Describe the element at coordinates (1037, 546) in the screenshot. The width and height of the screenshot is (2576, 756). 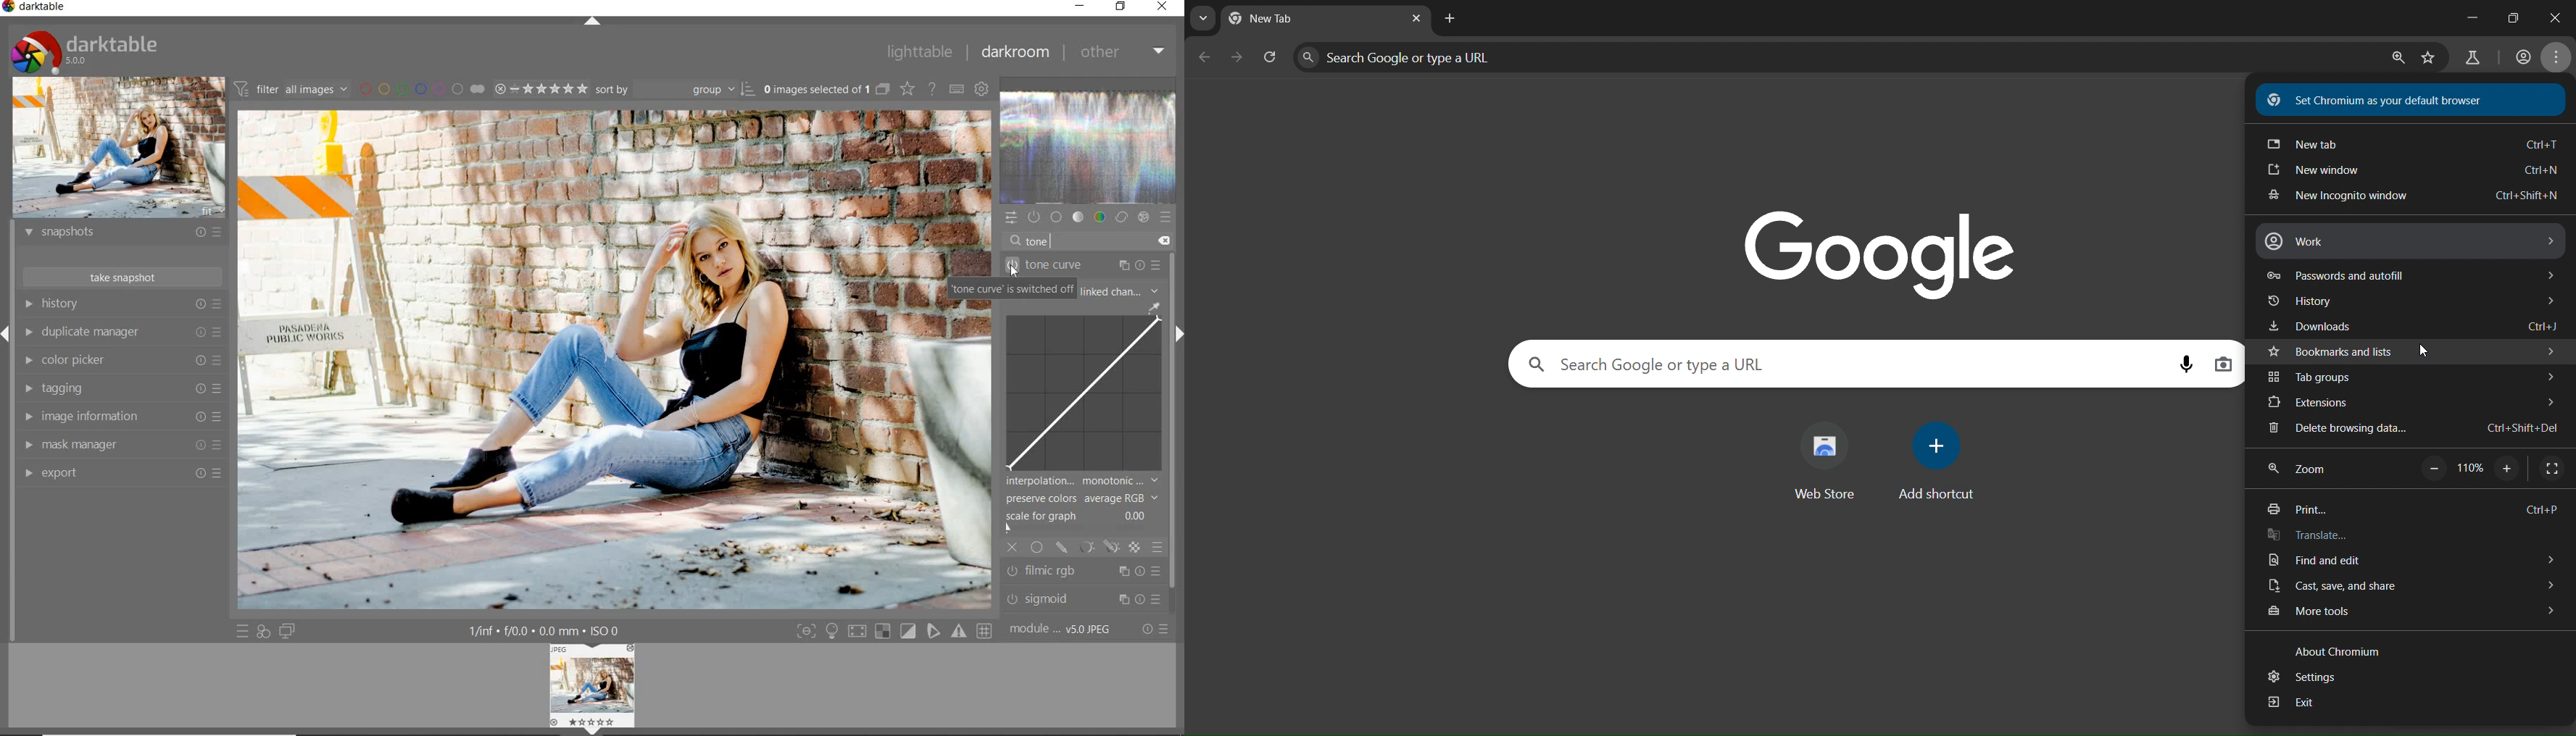
I see `uniformly` at that location.